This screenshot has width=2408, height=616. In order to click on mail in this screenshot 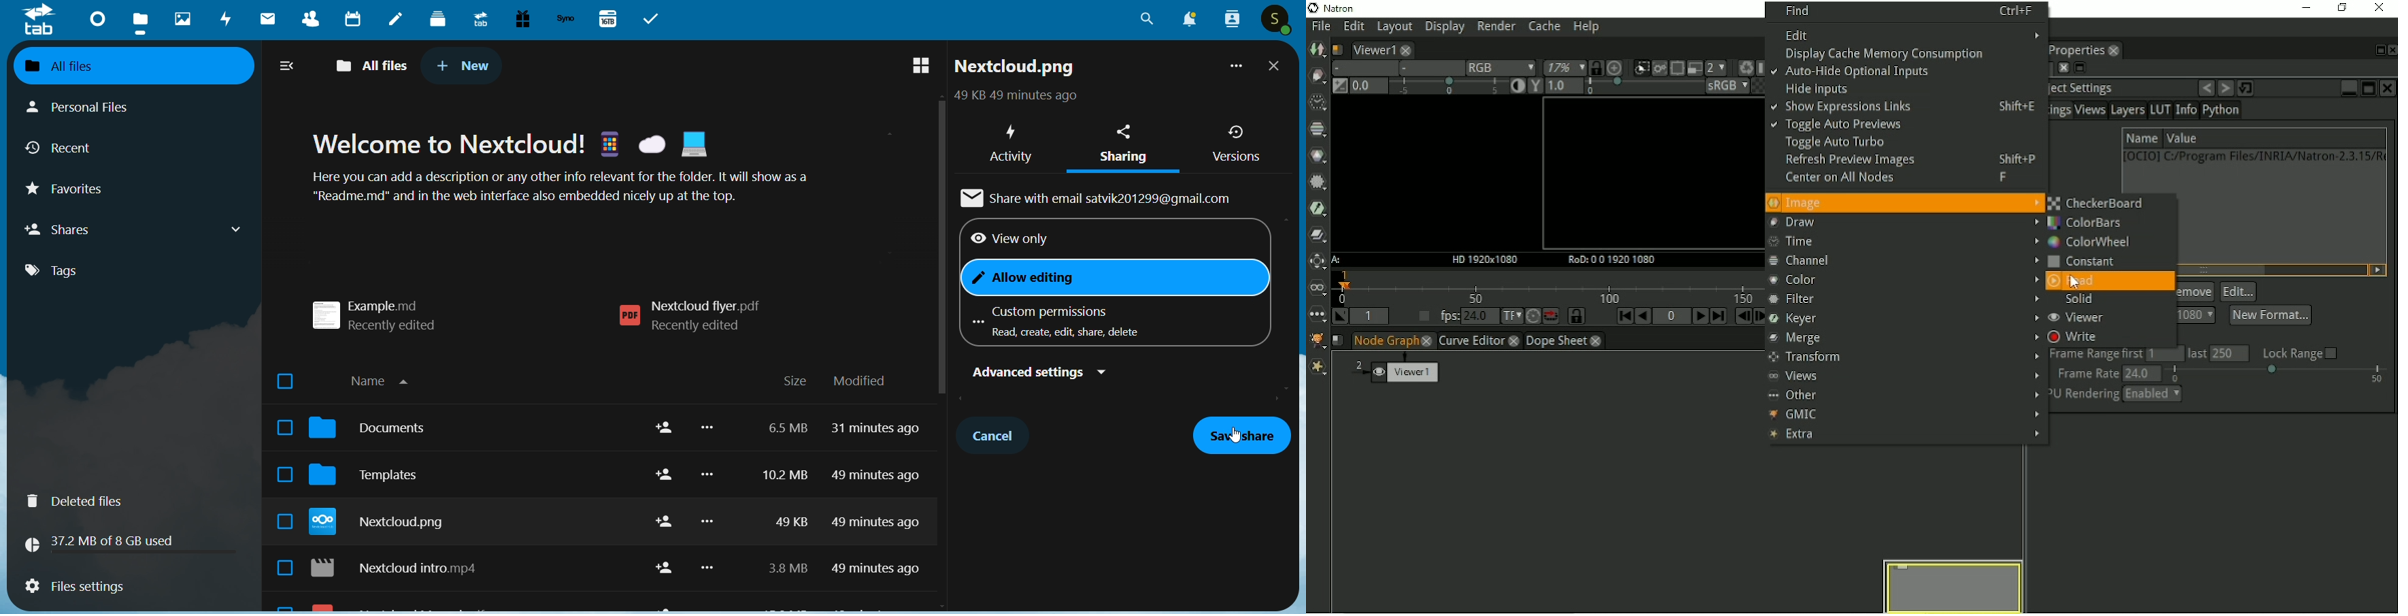, I will do `click(265, 20)`.